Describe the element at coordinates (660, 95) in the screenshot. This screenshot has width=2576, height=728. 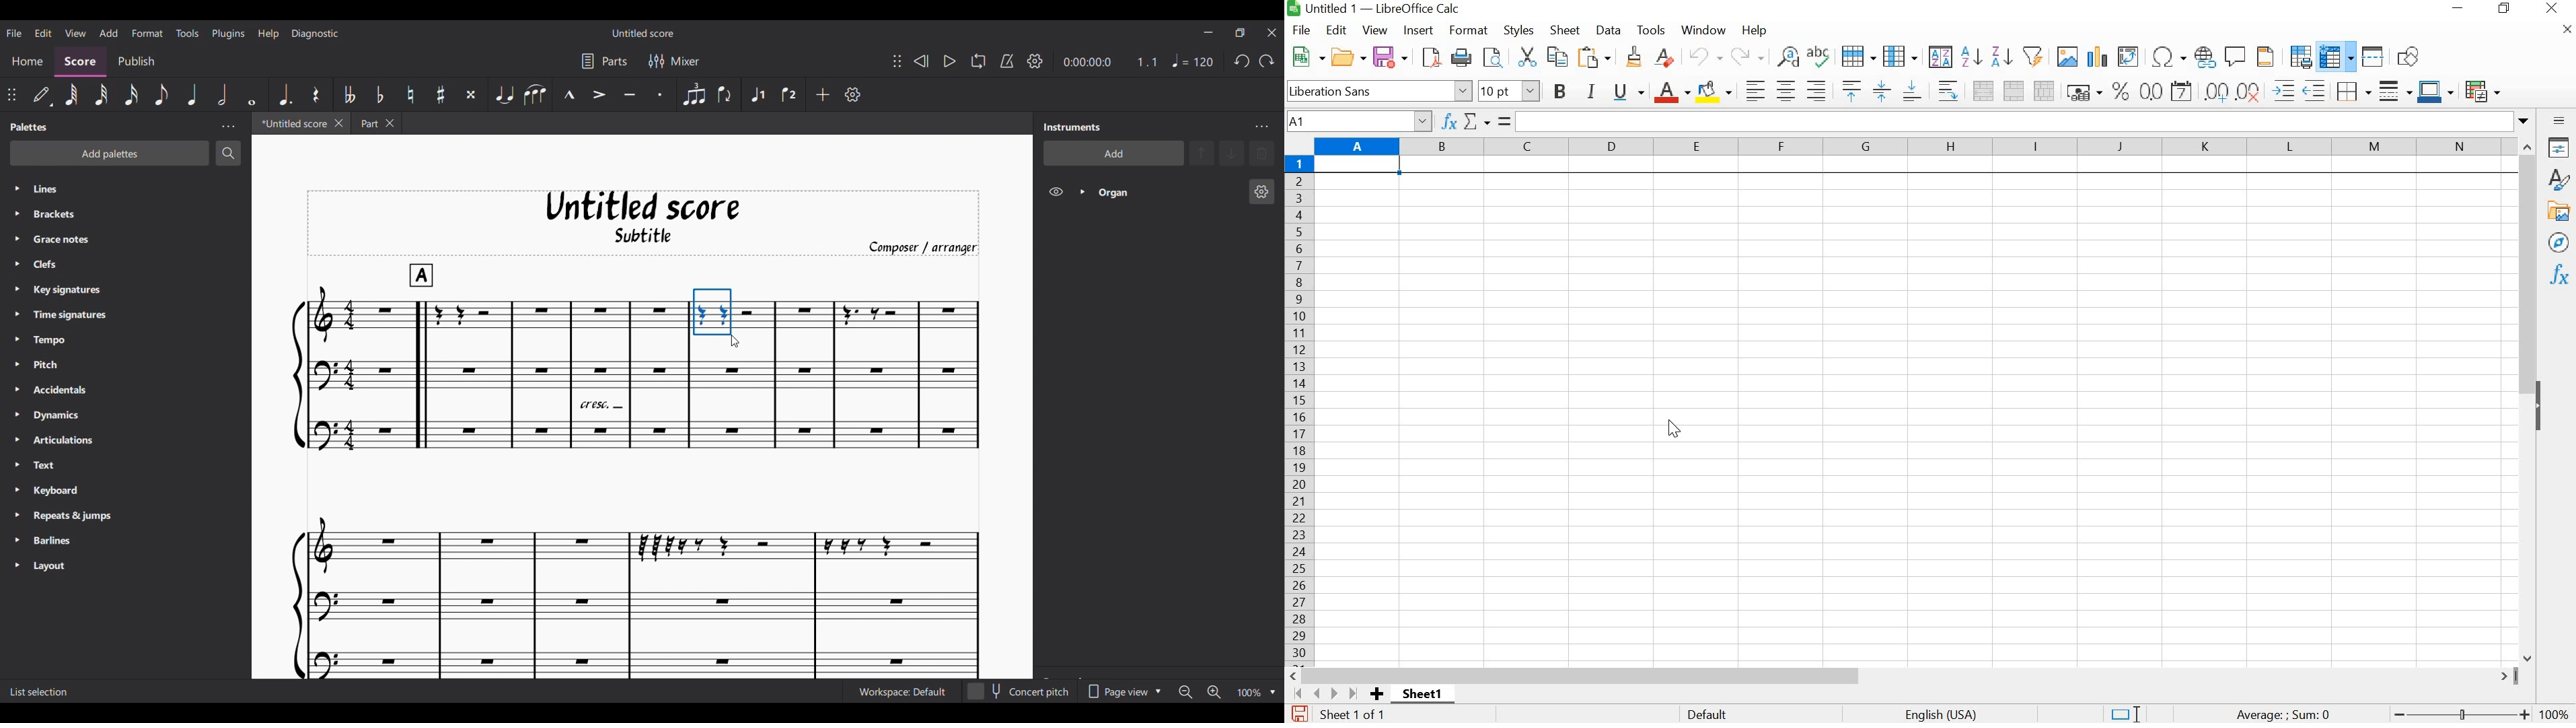
I see `Staccato` at that location.